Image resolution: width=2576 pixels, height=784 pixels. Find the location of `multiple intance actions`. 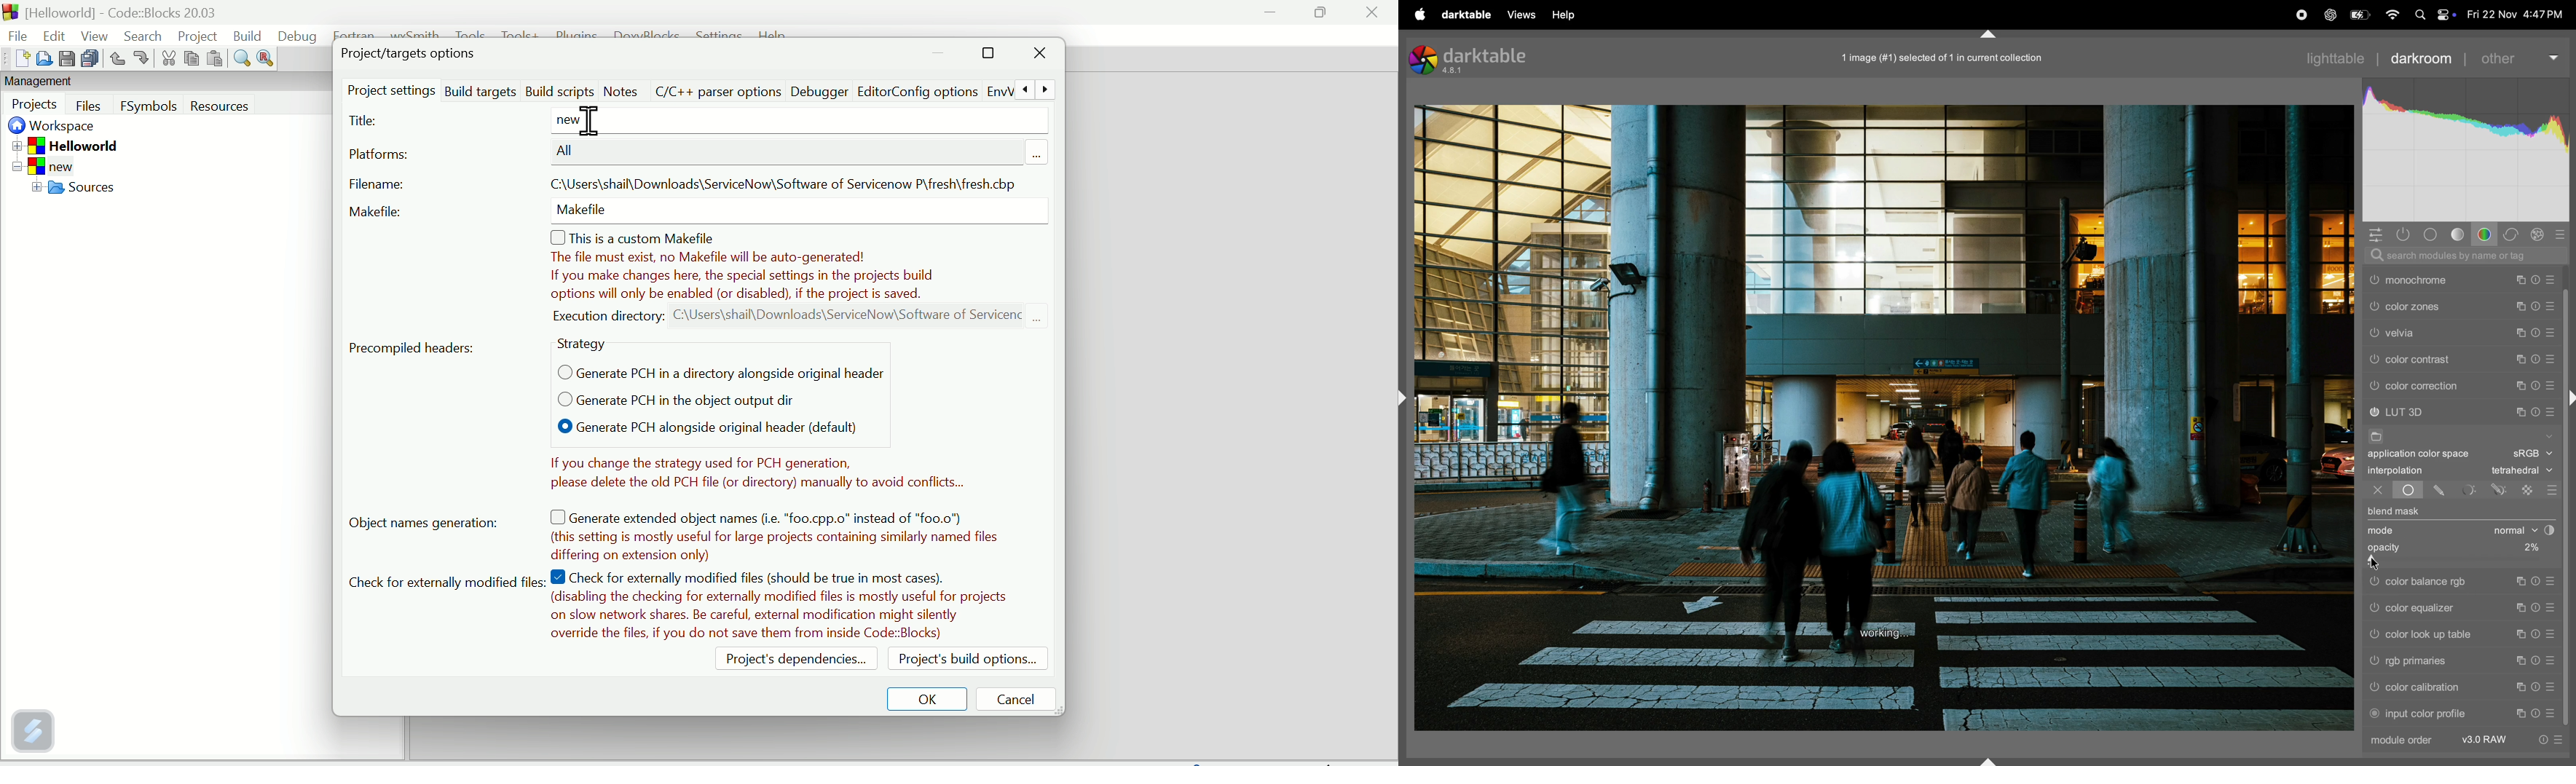

multiple intance actions is located at coordinates (2520, 304).